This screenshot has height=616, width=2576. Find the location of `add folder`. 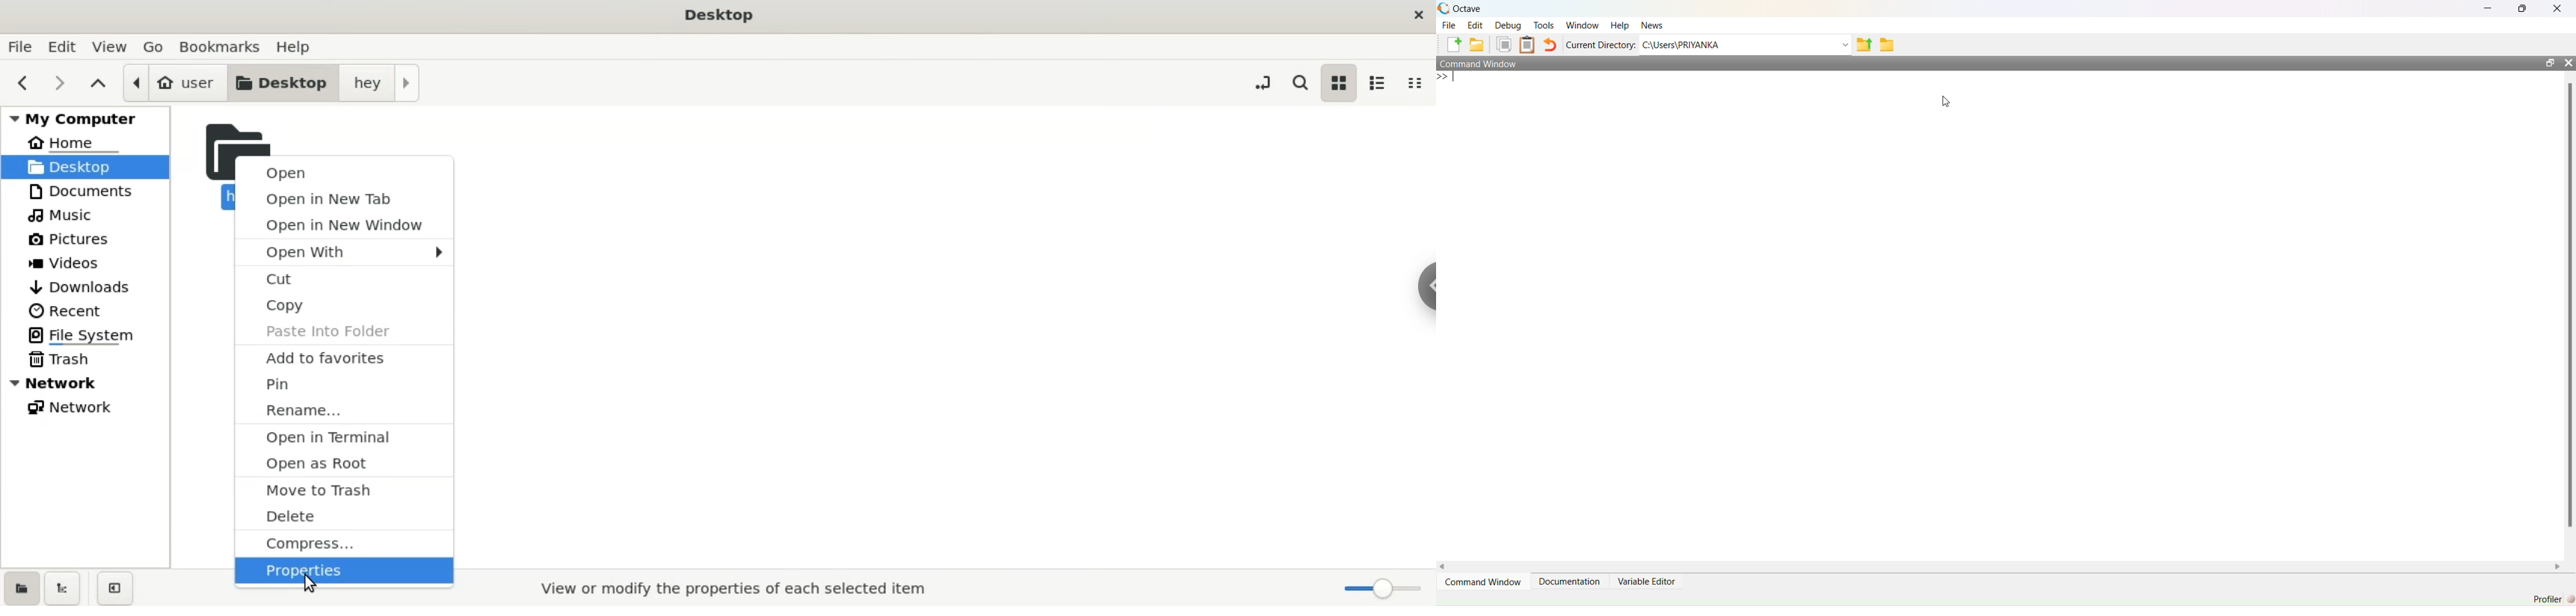

add folder is located at coordinates (1478, 45).